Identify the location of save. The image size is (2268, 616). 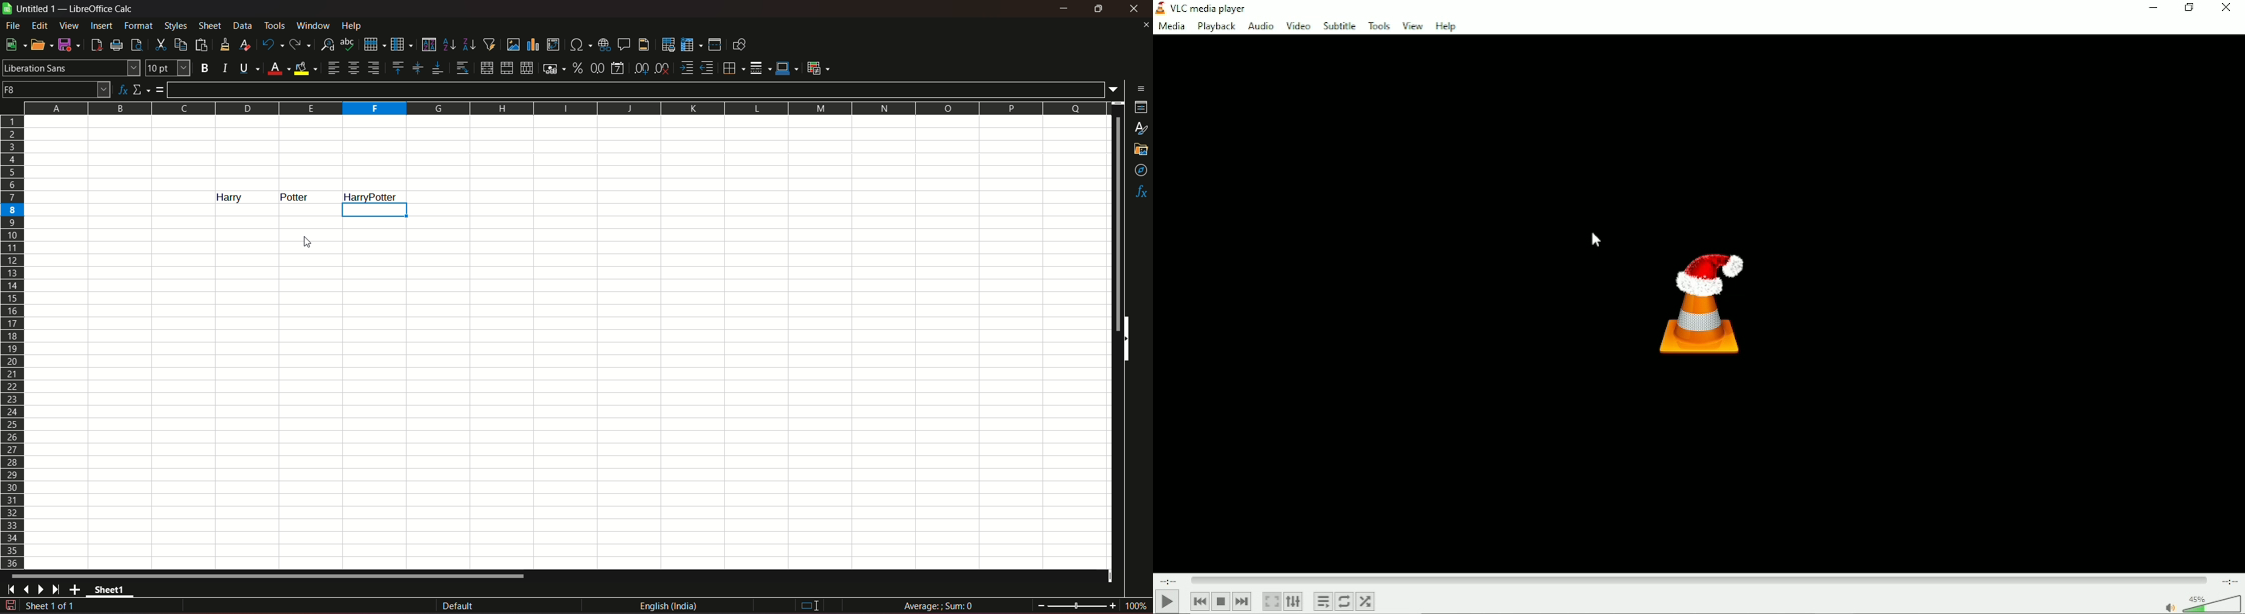
(67, 44).